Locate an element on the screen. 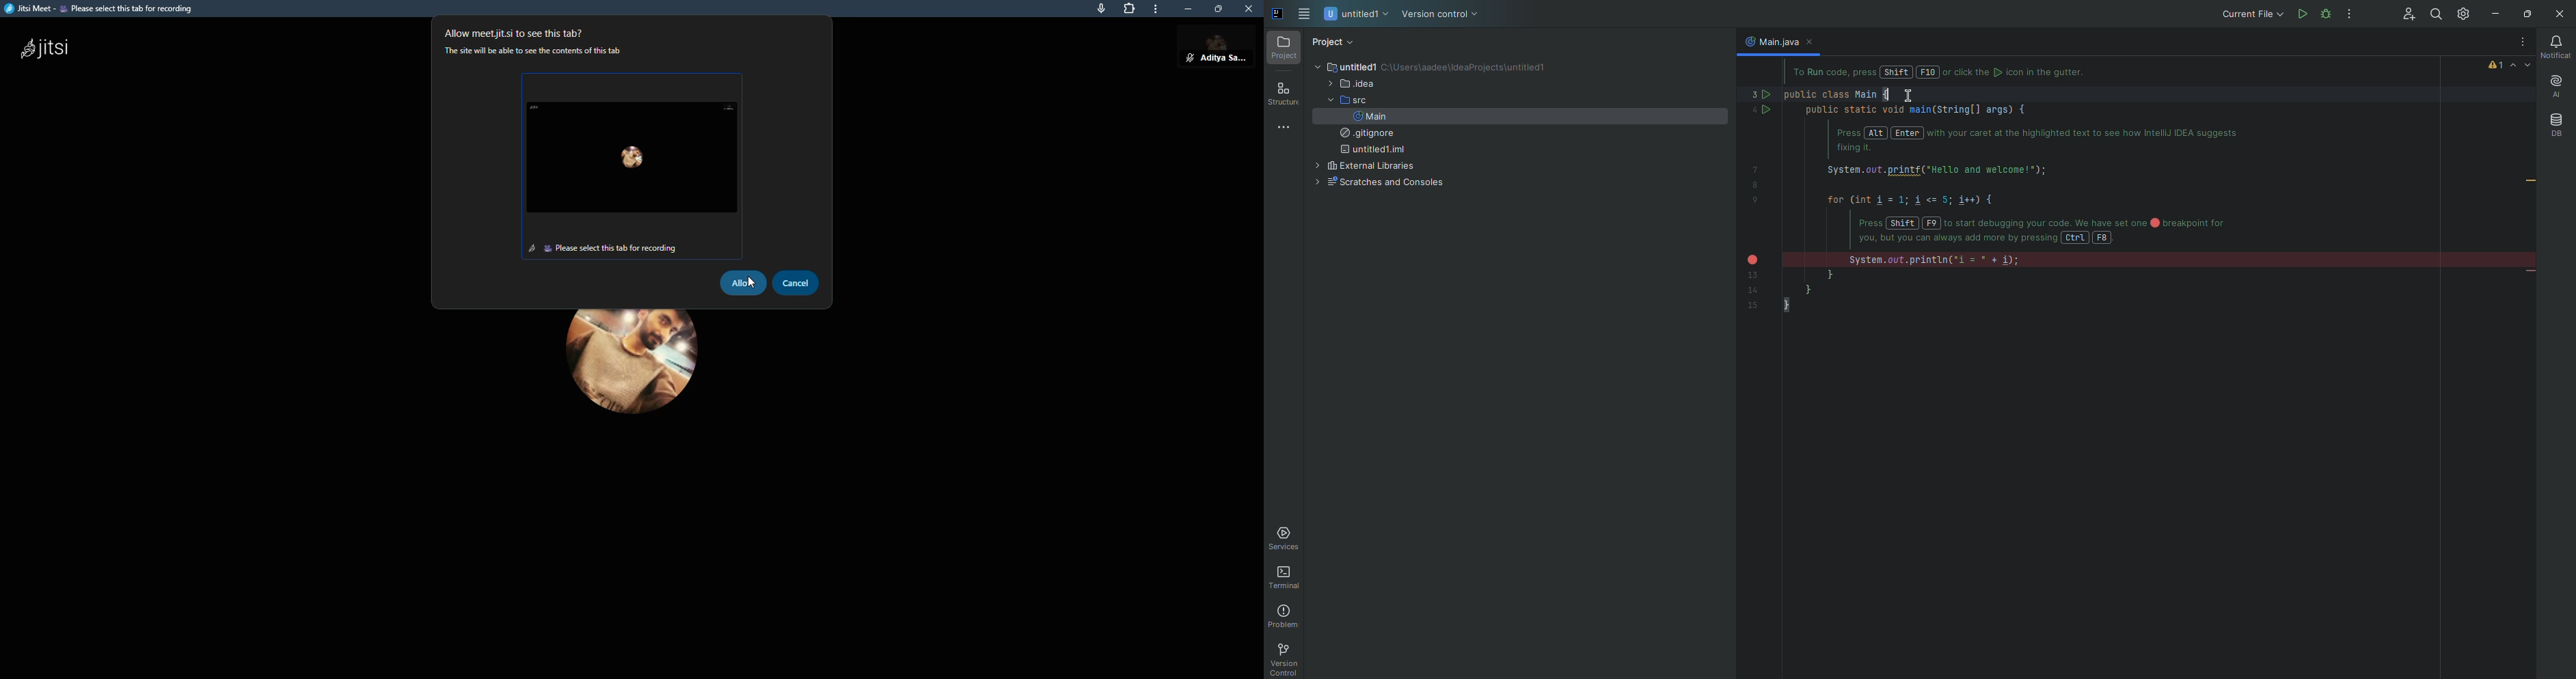  More Tools is located at coordinates (1286, 126).